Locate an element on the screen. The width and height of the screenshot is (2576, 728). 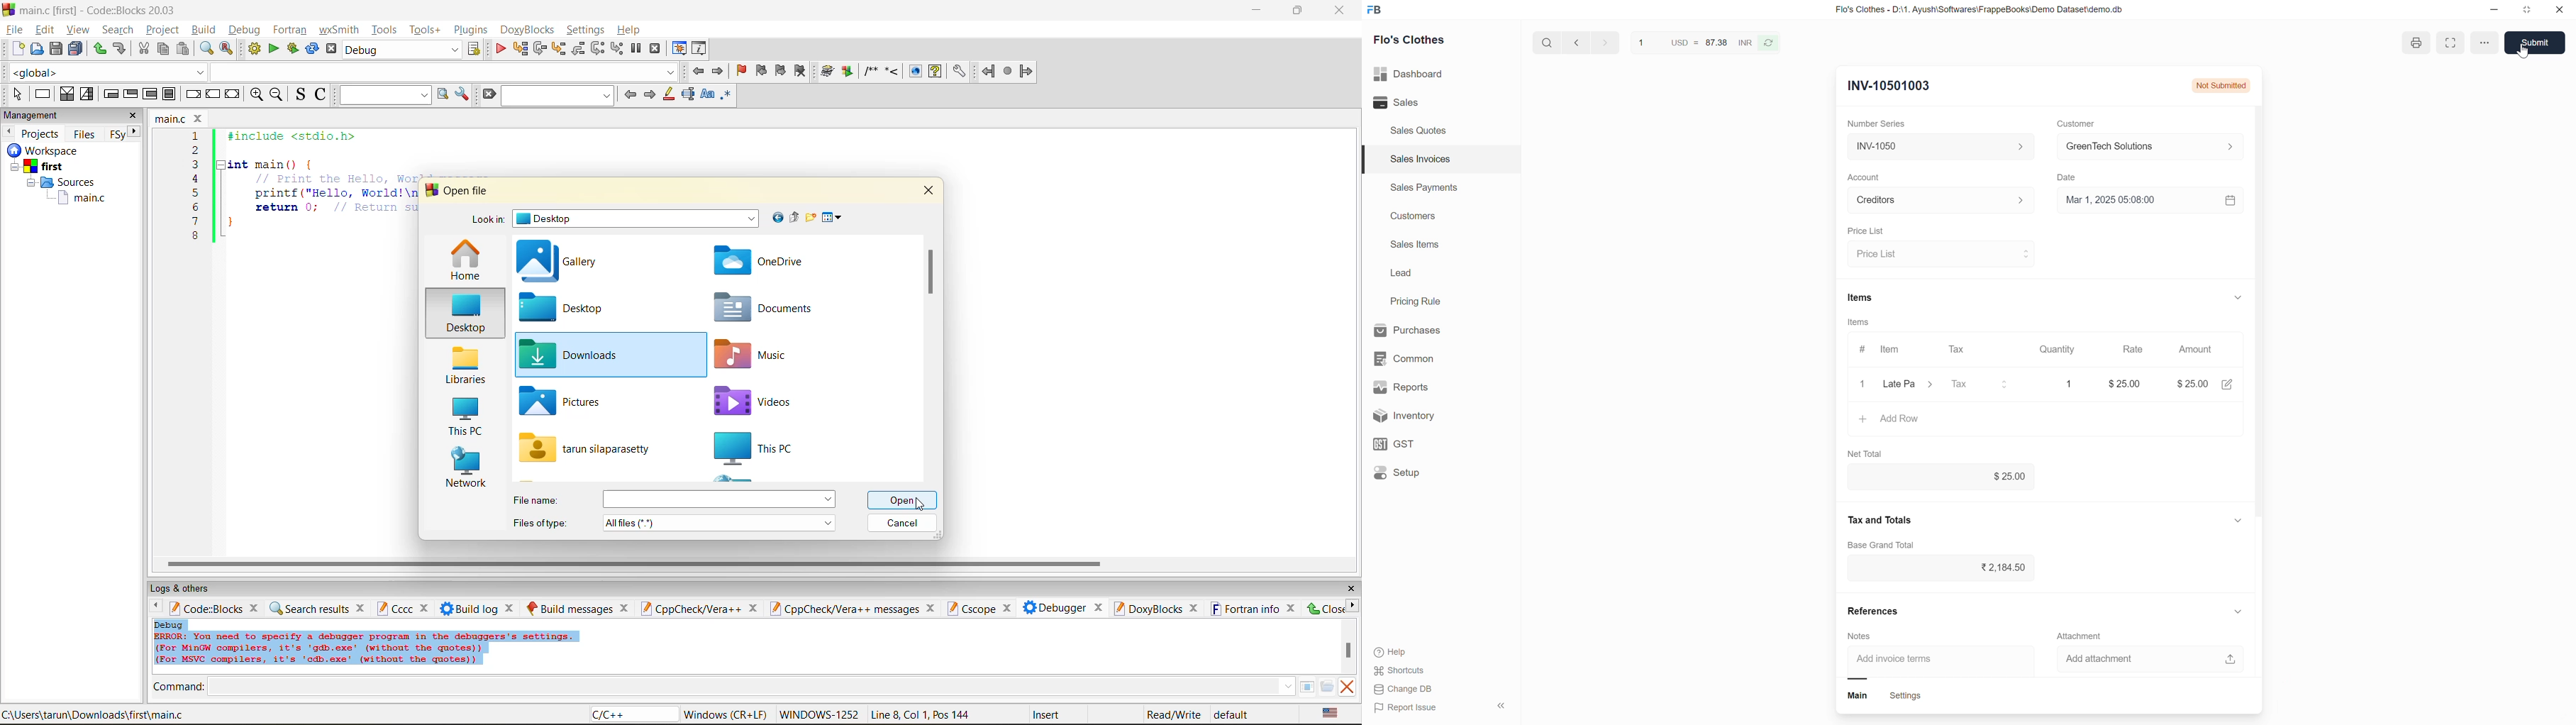
tax input box is located at coordinates (1938, 572).